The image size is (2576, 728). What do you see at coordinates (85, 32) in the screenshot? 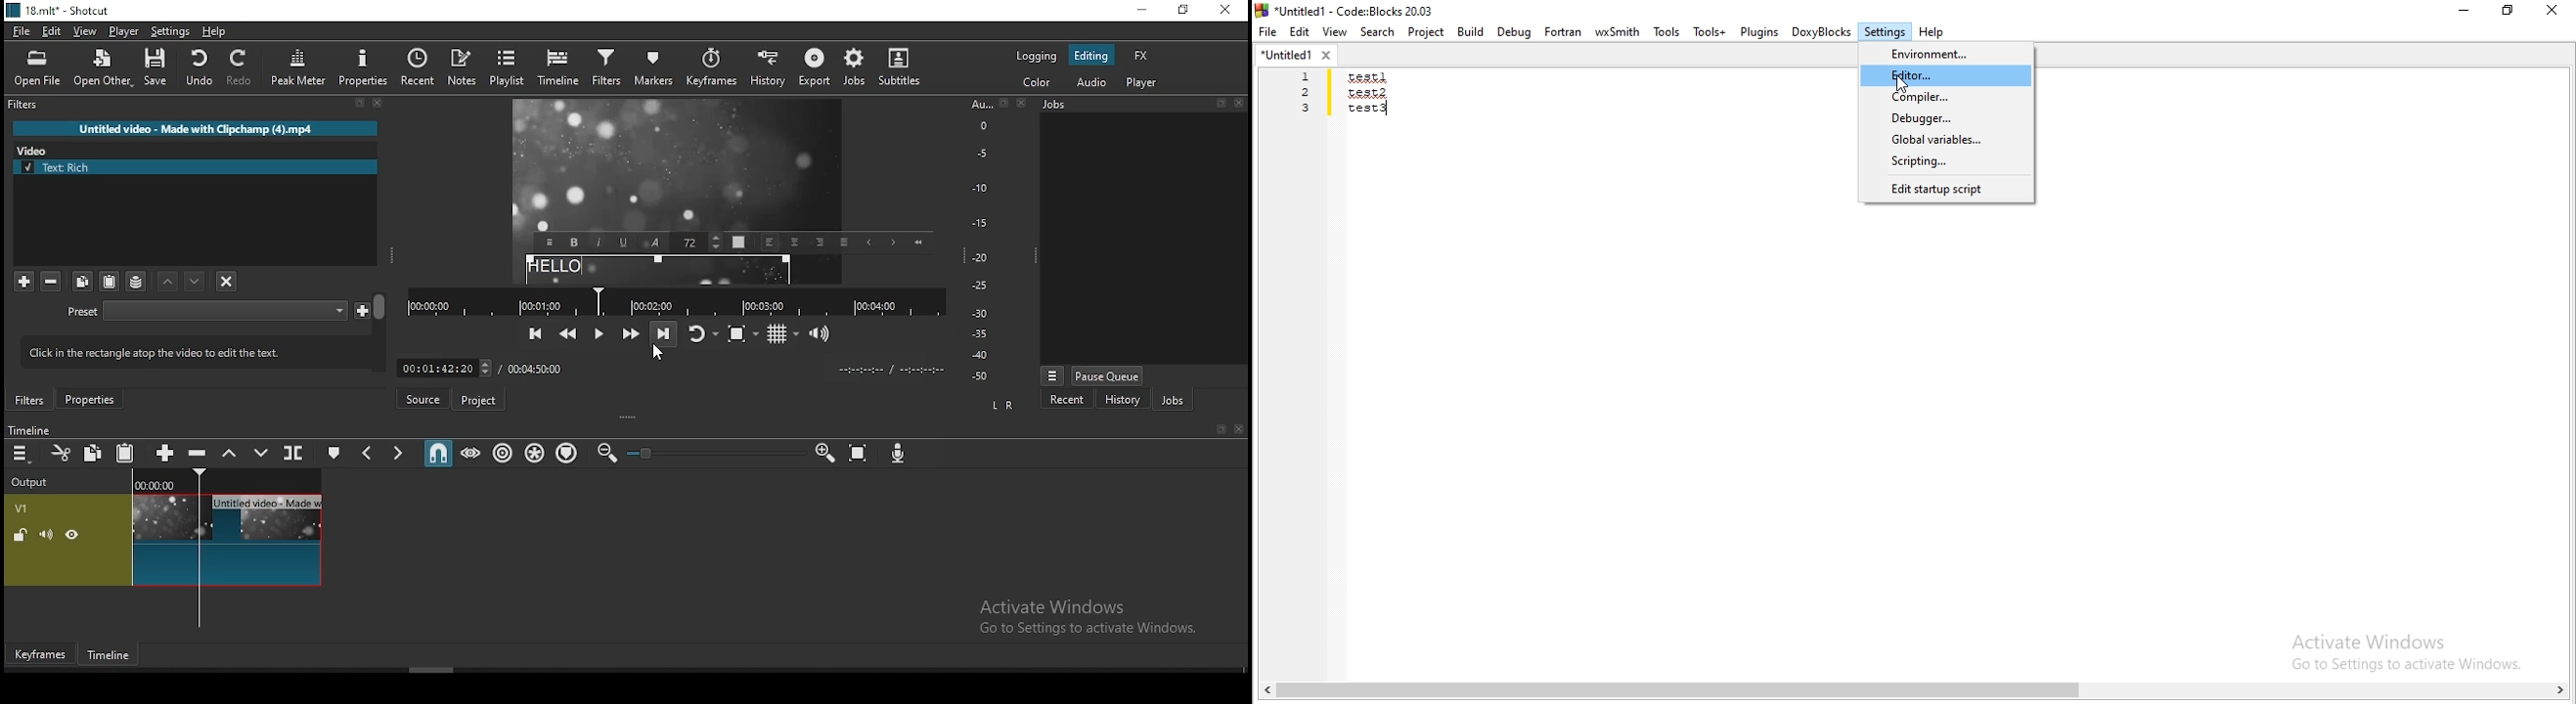
I see `view` at bounding box center [85, 32].